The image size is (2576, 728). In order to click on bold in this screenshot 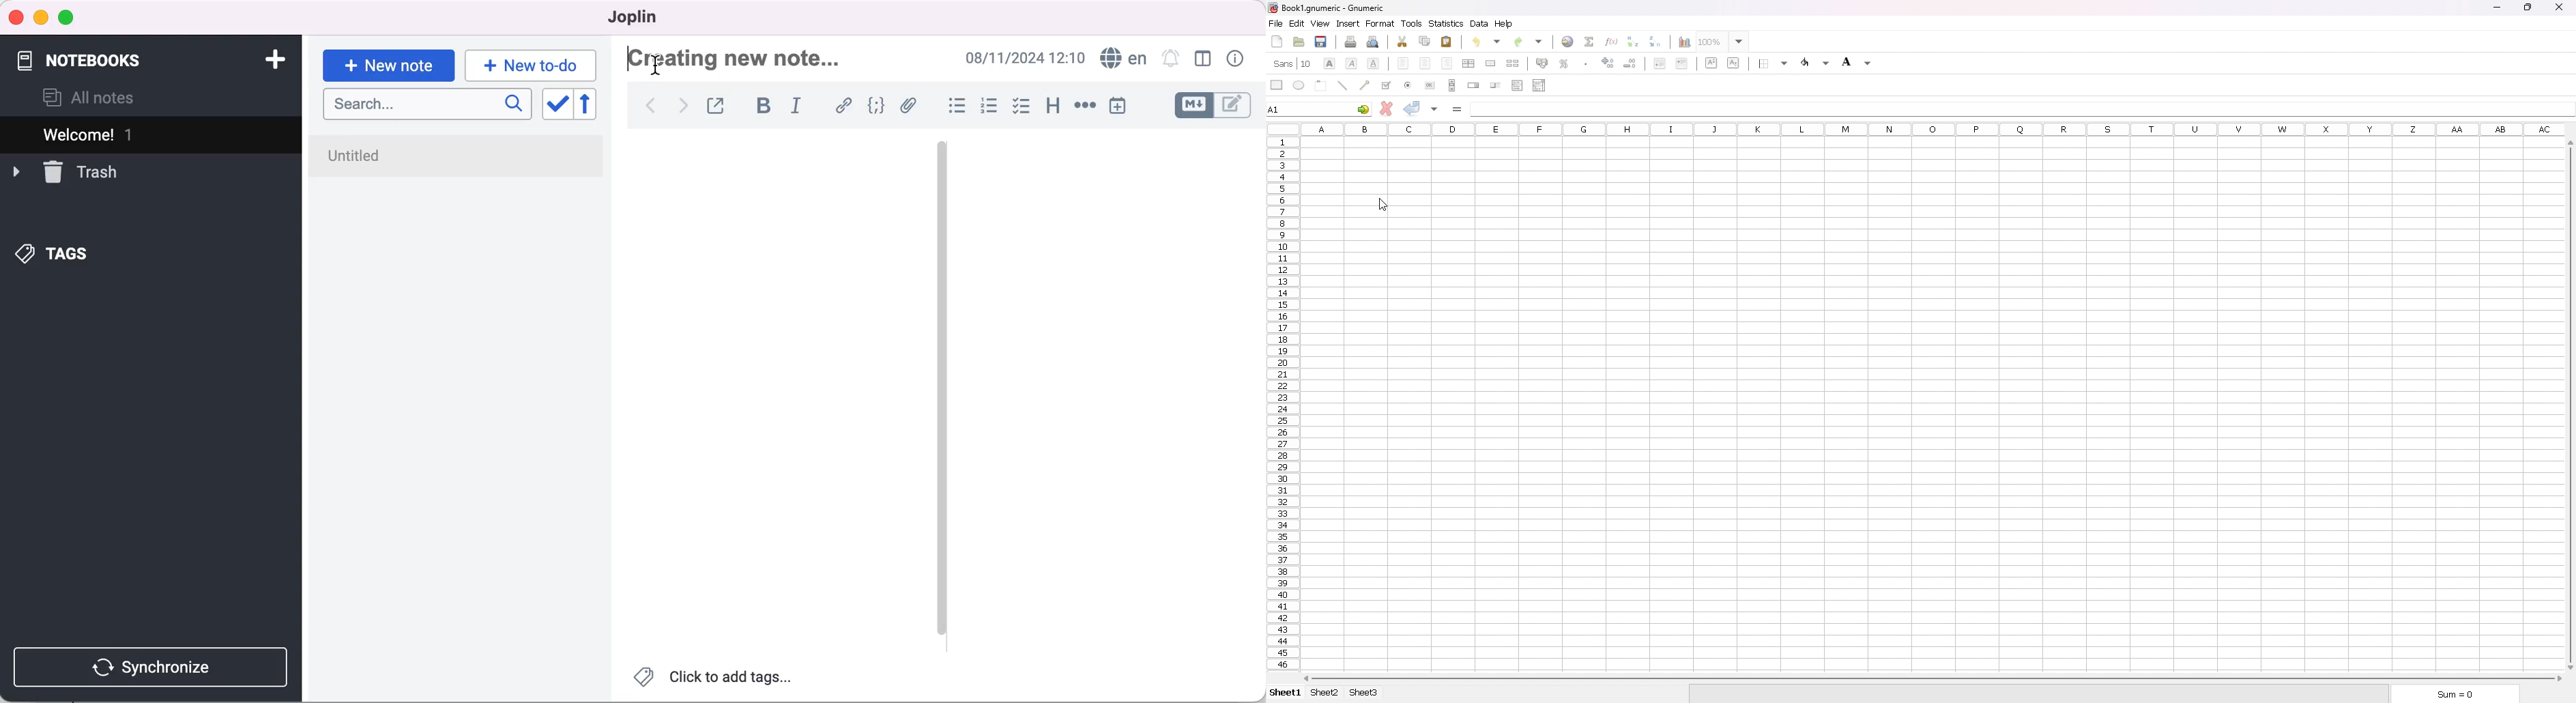, I will do `click(758, 108)`.